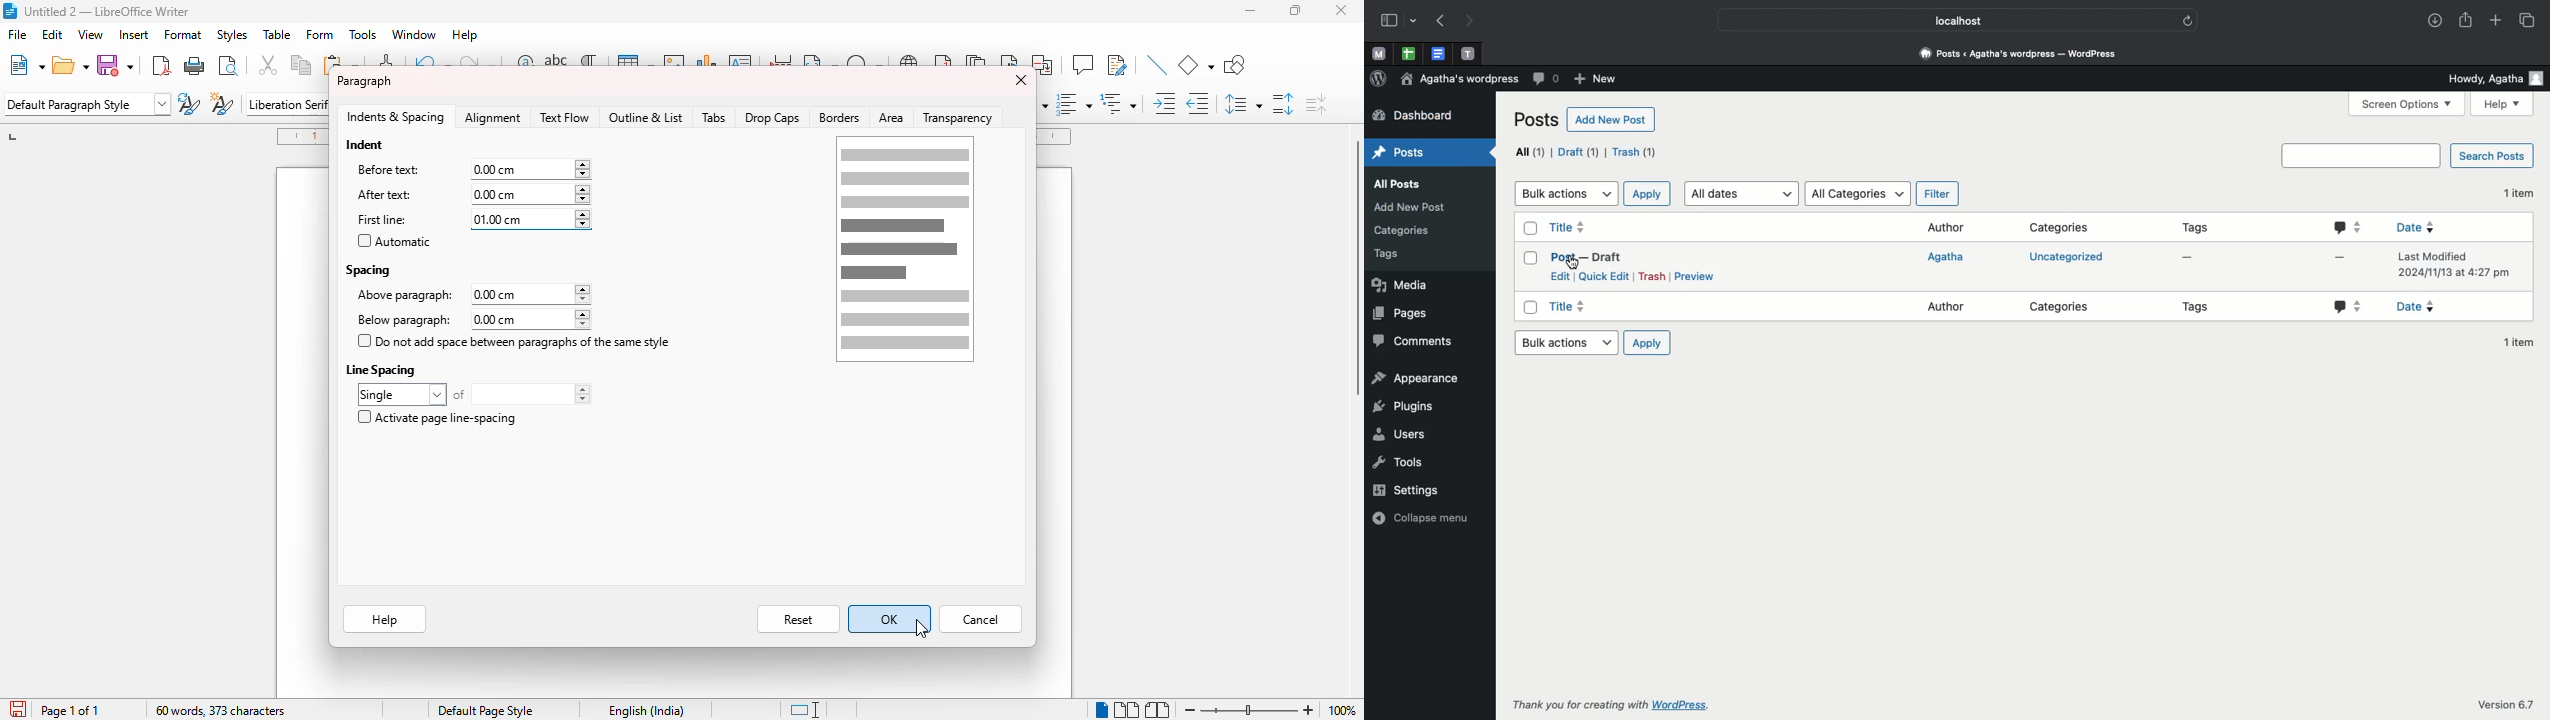  What do you see at coordinates (1562, 276) in the screenshot?
I see `Edit` at bounding box center [1562, 276].